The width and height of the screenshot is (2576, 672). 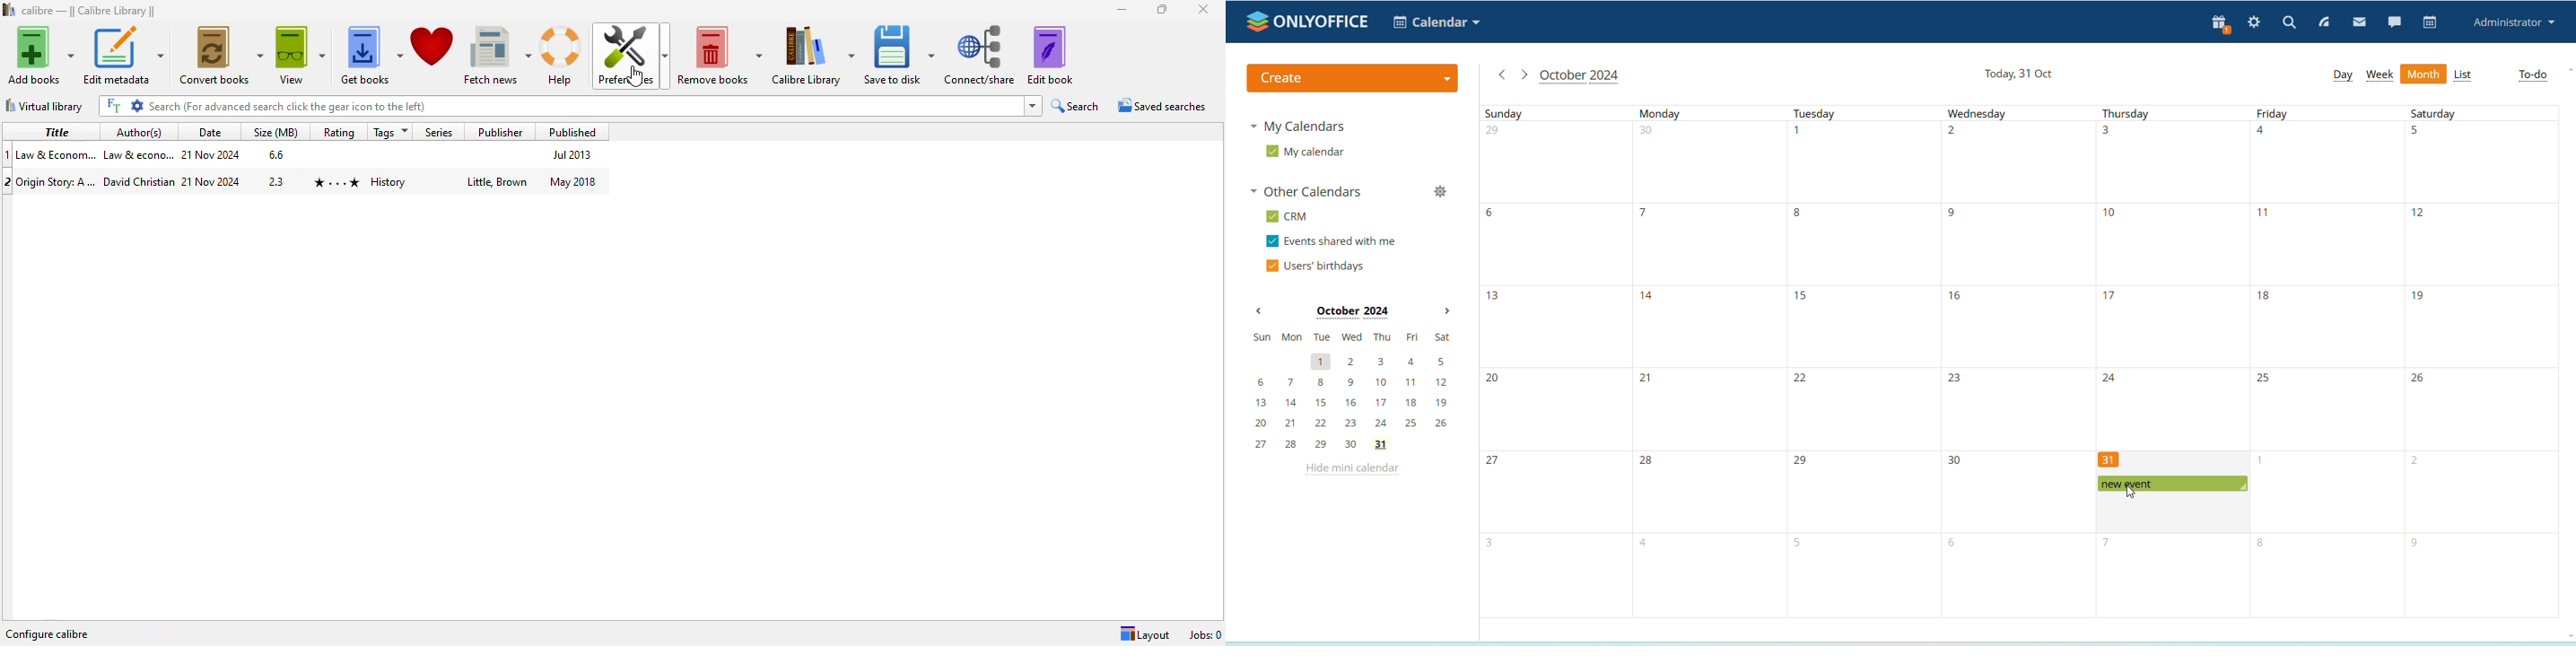 What do you see at coordinates (2290, 22) in the screenshot?
I see `search` at bounding box center [2290, 22].